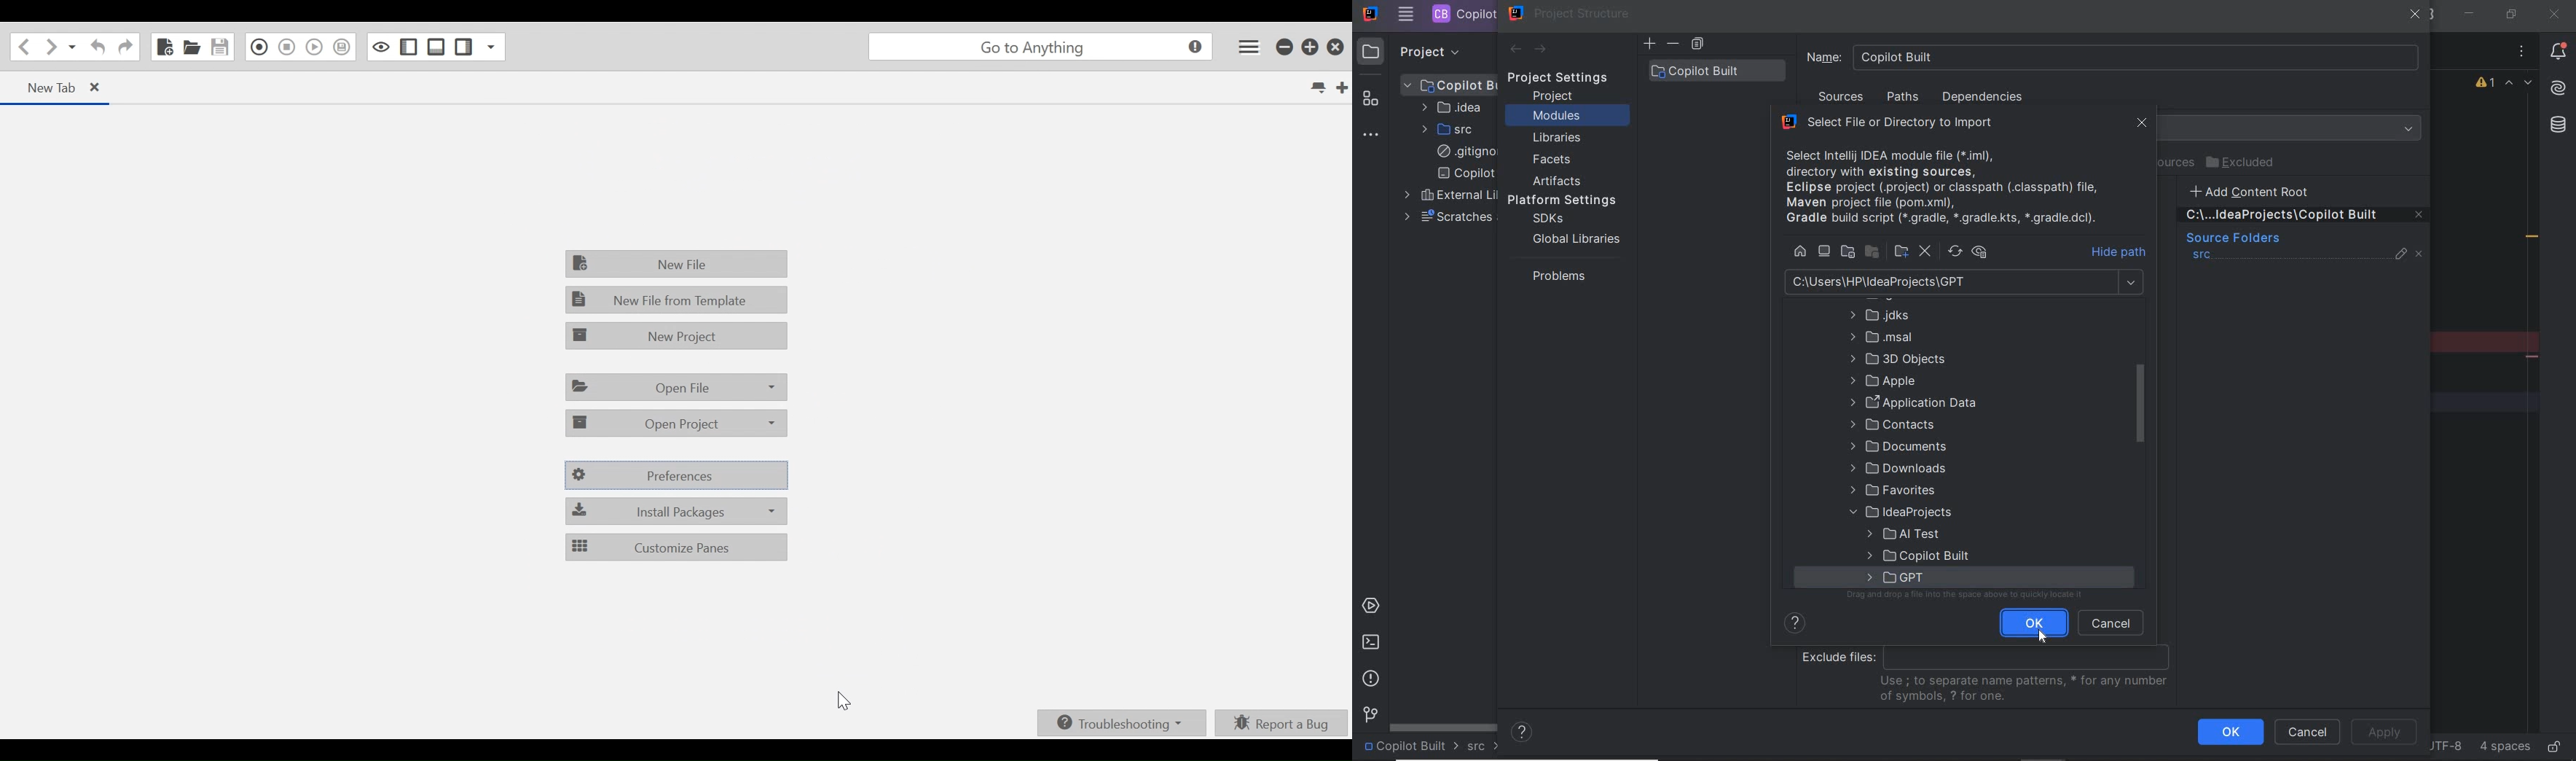 The height and width of the screenshot is (784, 2576). Describe the element at coordinates (2522, 53) in the screenshot. I see `options` at that location.